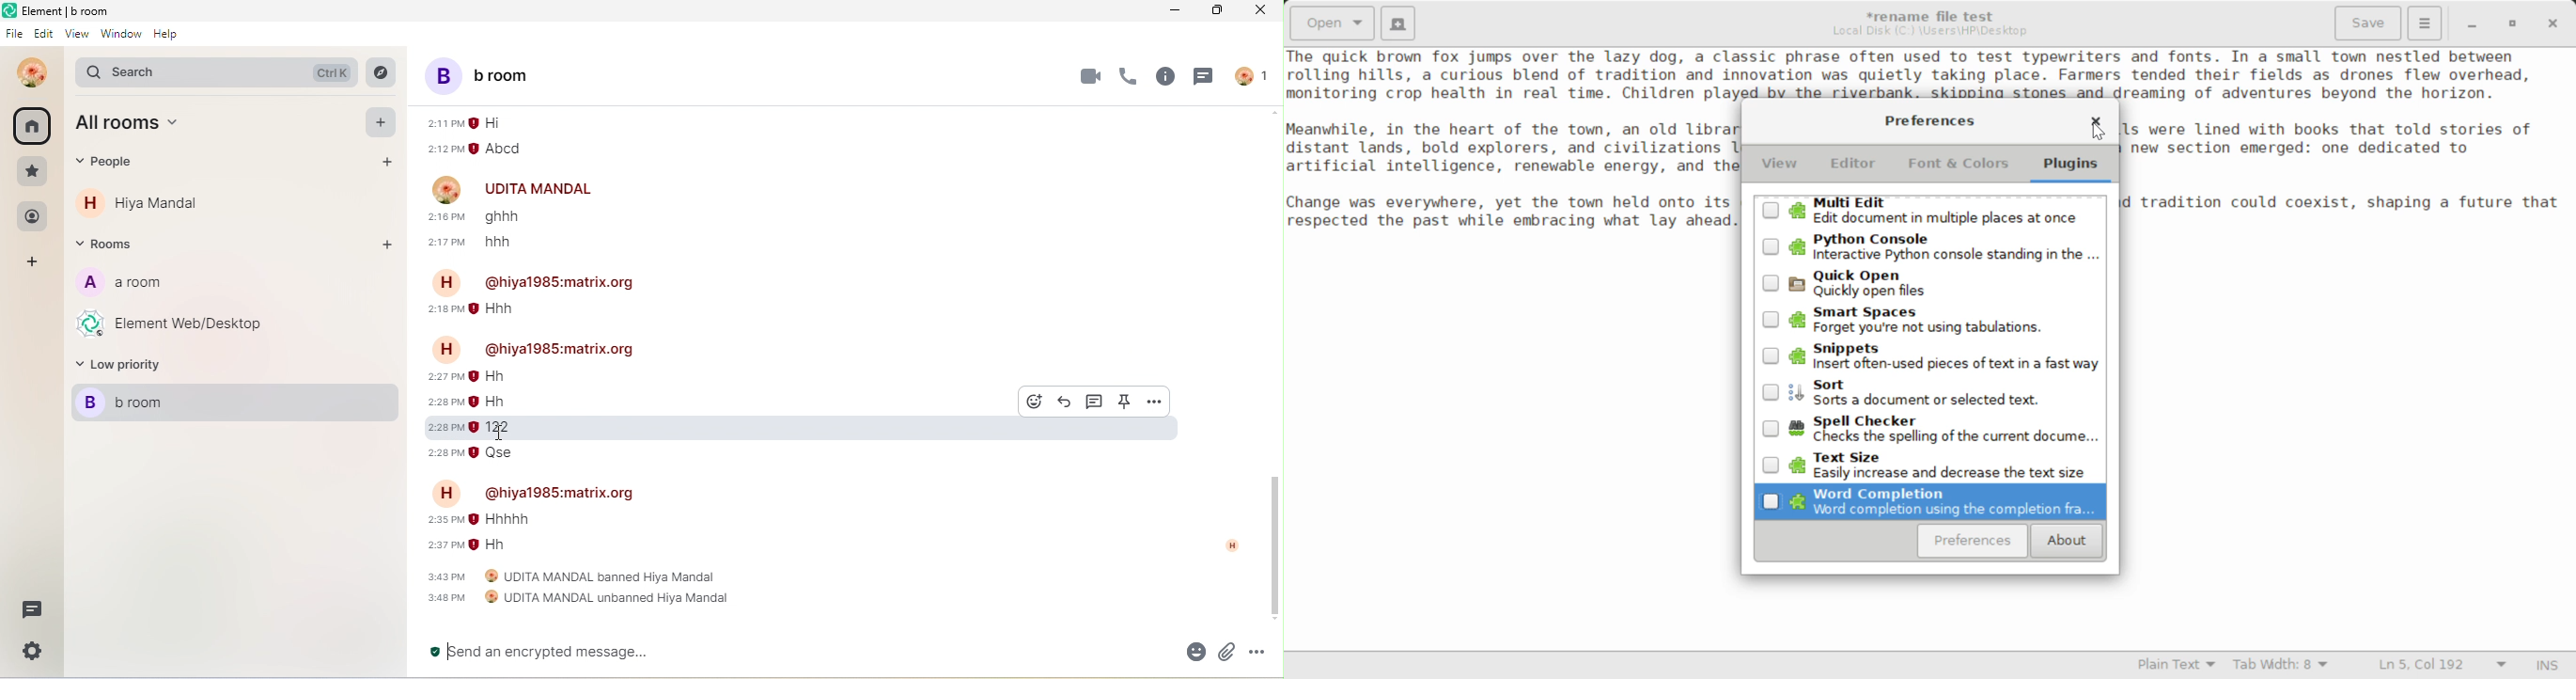 The width and height of the screenshot is (2576, 700). I want to click on 2:27 pm Hh, so click(469, 376).